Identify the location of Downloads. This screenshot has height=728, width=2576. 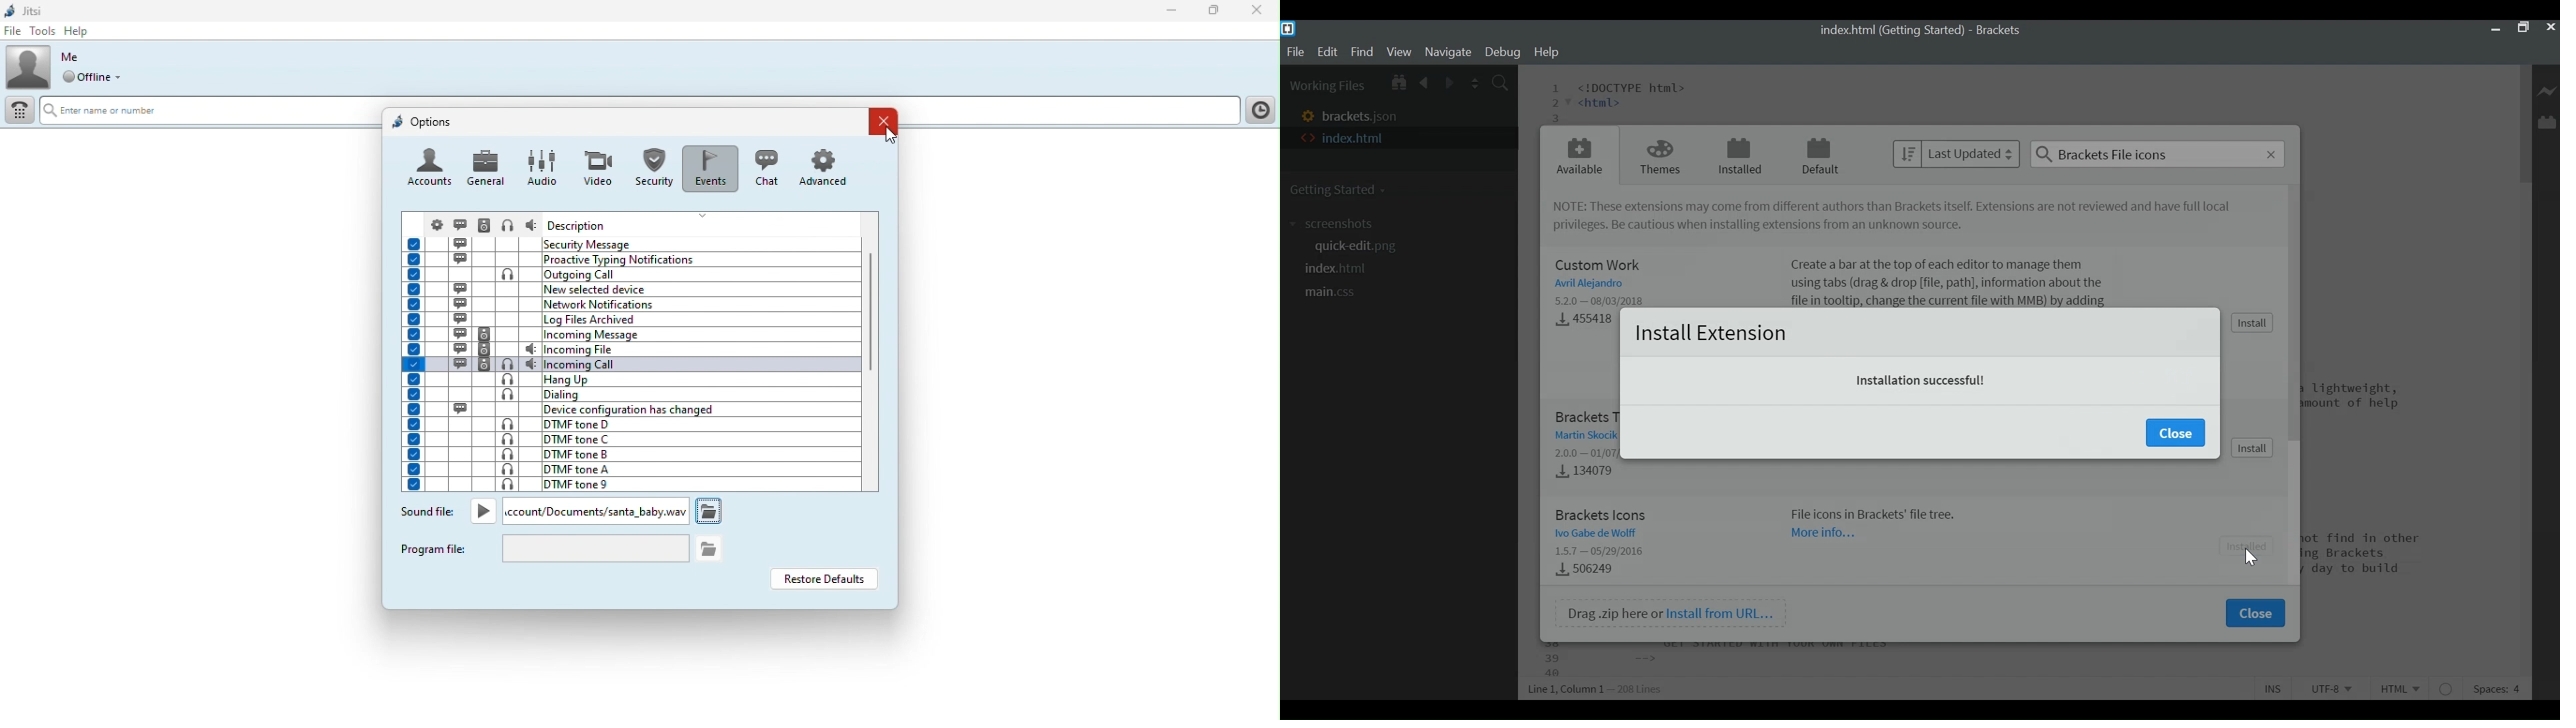
(1585, 569).